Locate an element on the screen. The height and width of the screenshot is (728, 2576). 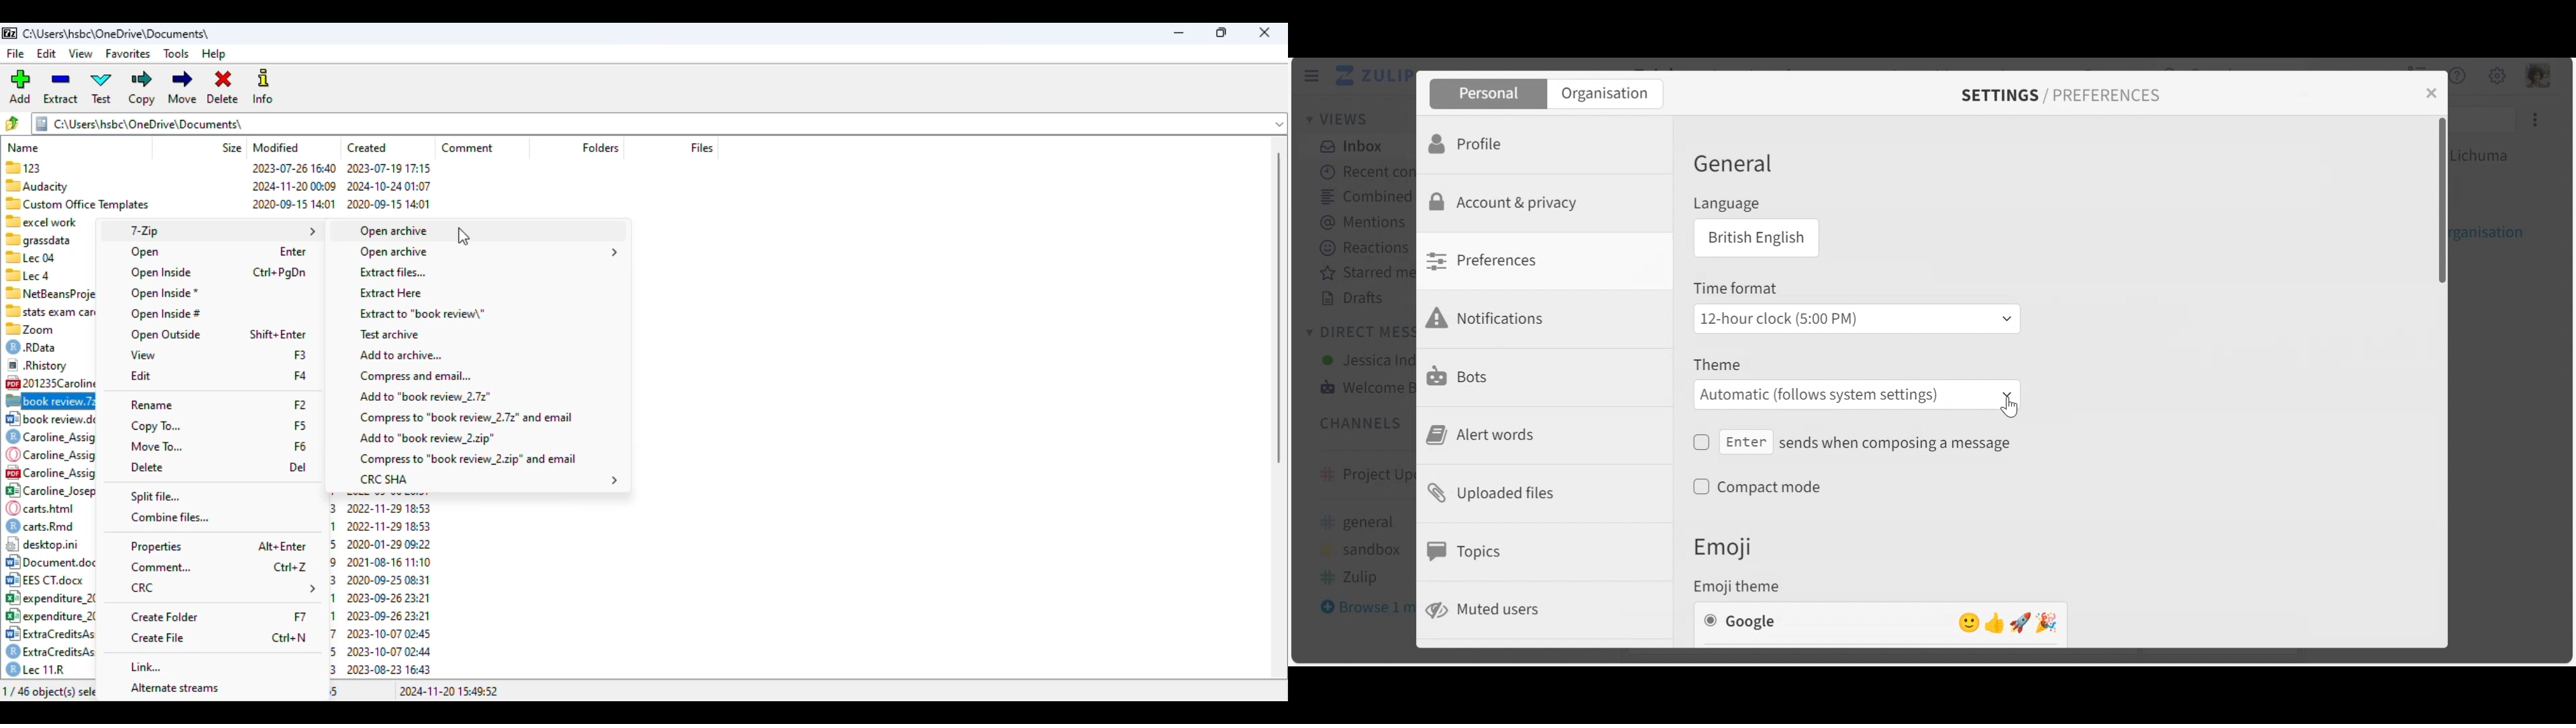
copy is located at coordinates (142, 88).